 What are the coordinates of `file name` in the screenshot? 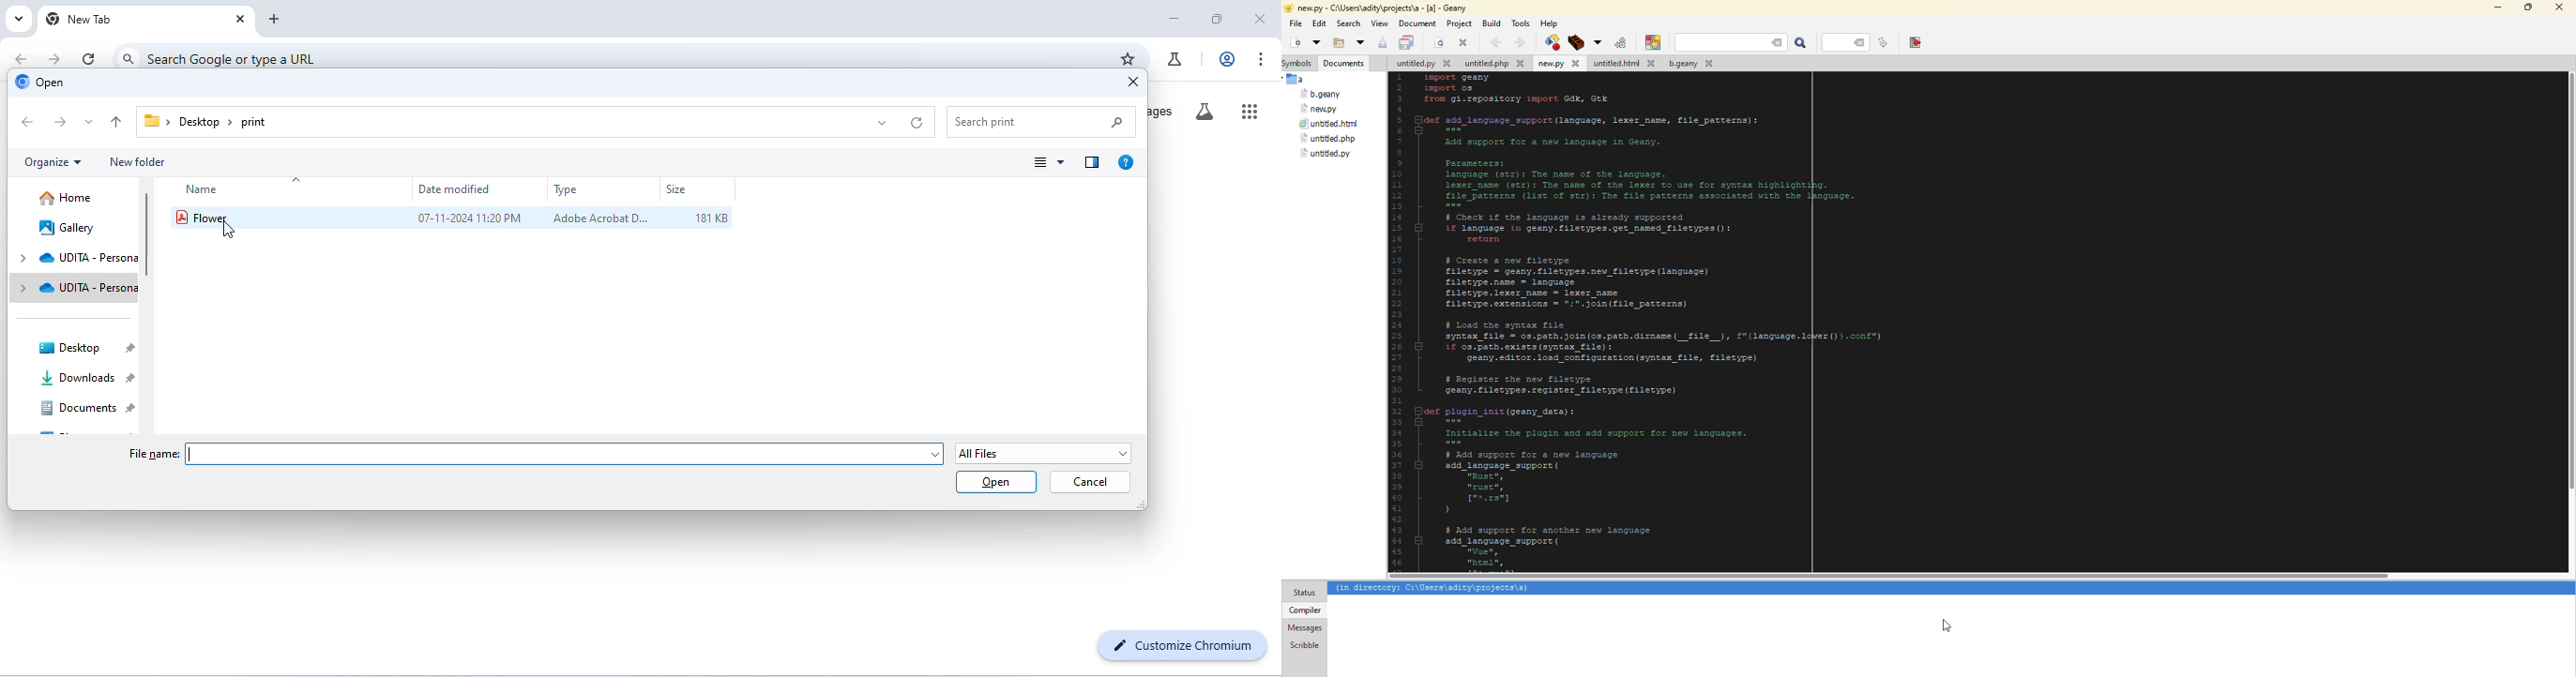 It's located at (154, 454).